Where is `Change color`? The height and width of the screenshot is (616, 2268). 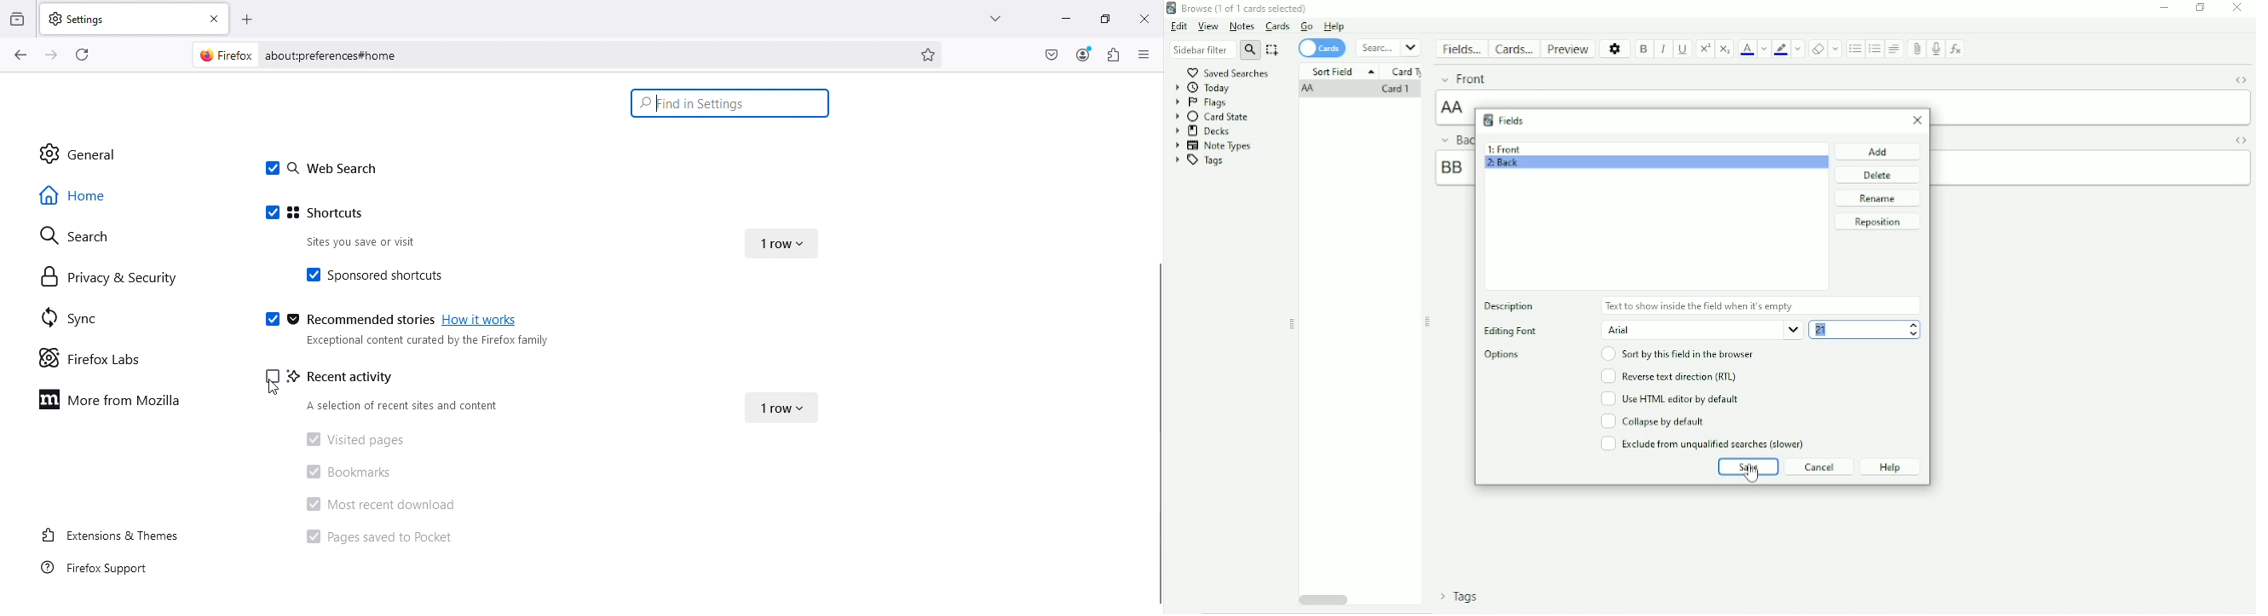
Change color is located at coordinates (1763, 49).